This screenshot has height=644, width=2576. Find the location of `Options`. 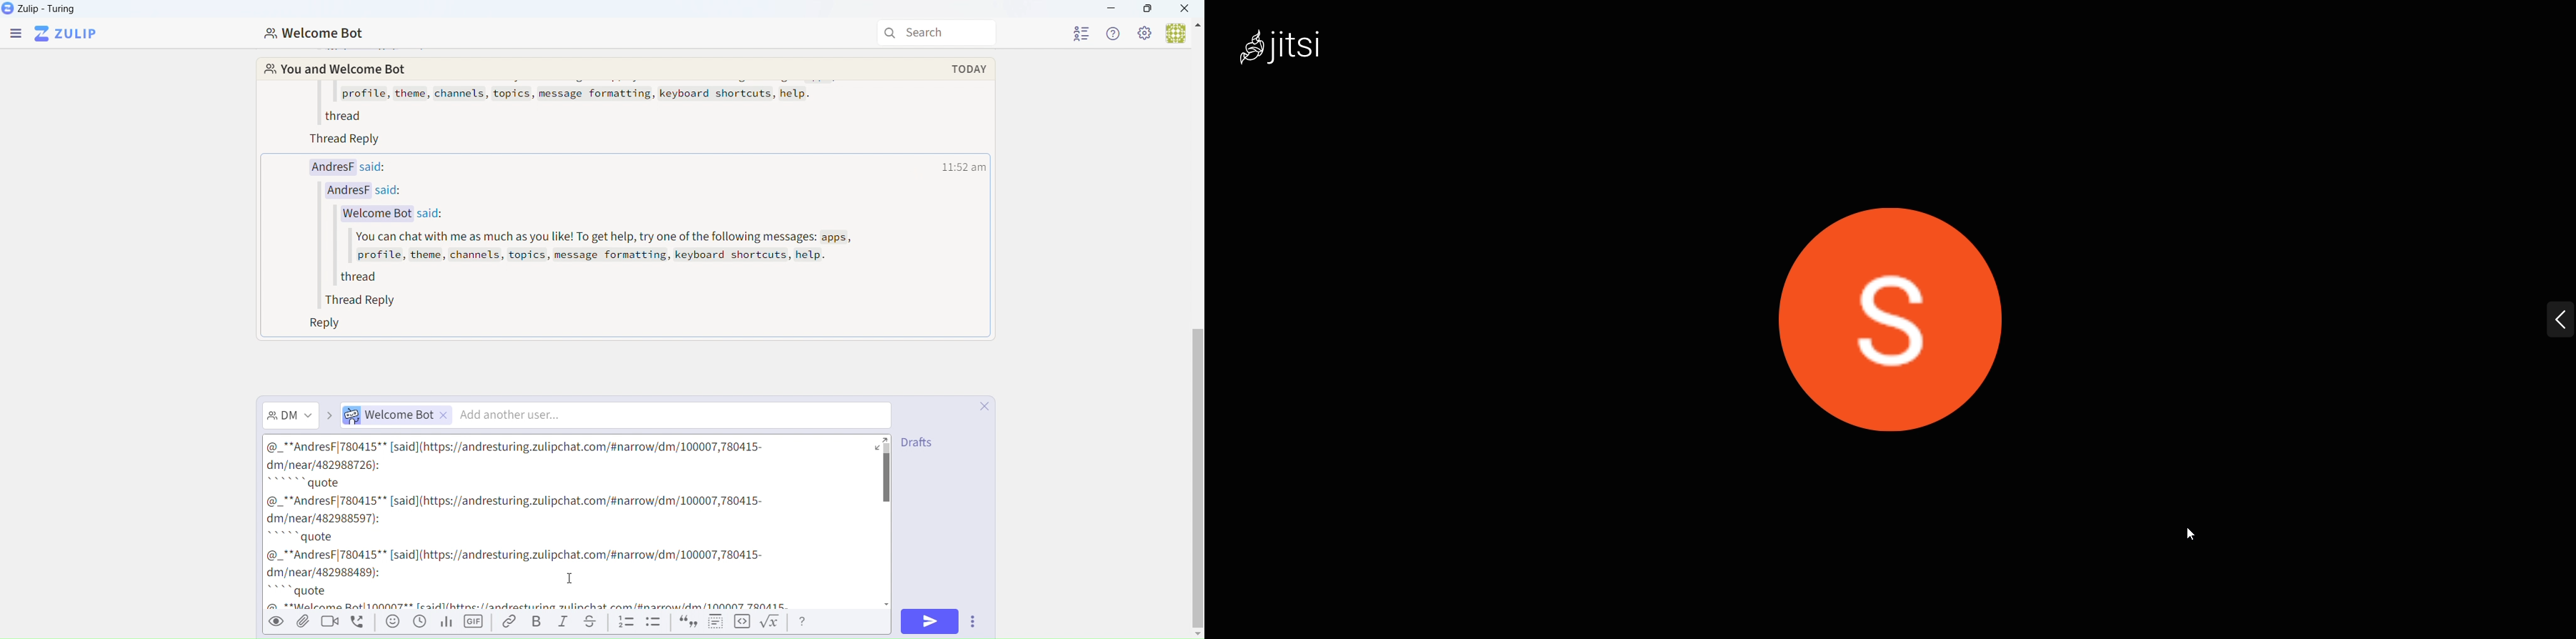

Options is located at coordinates (972, 621).